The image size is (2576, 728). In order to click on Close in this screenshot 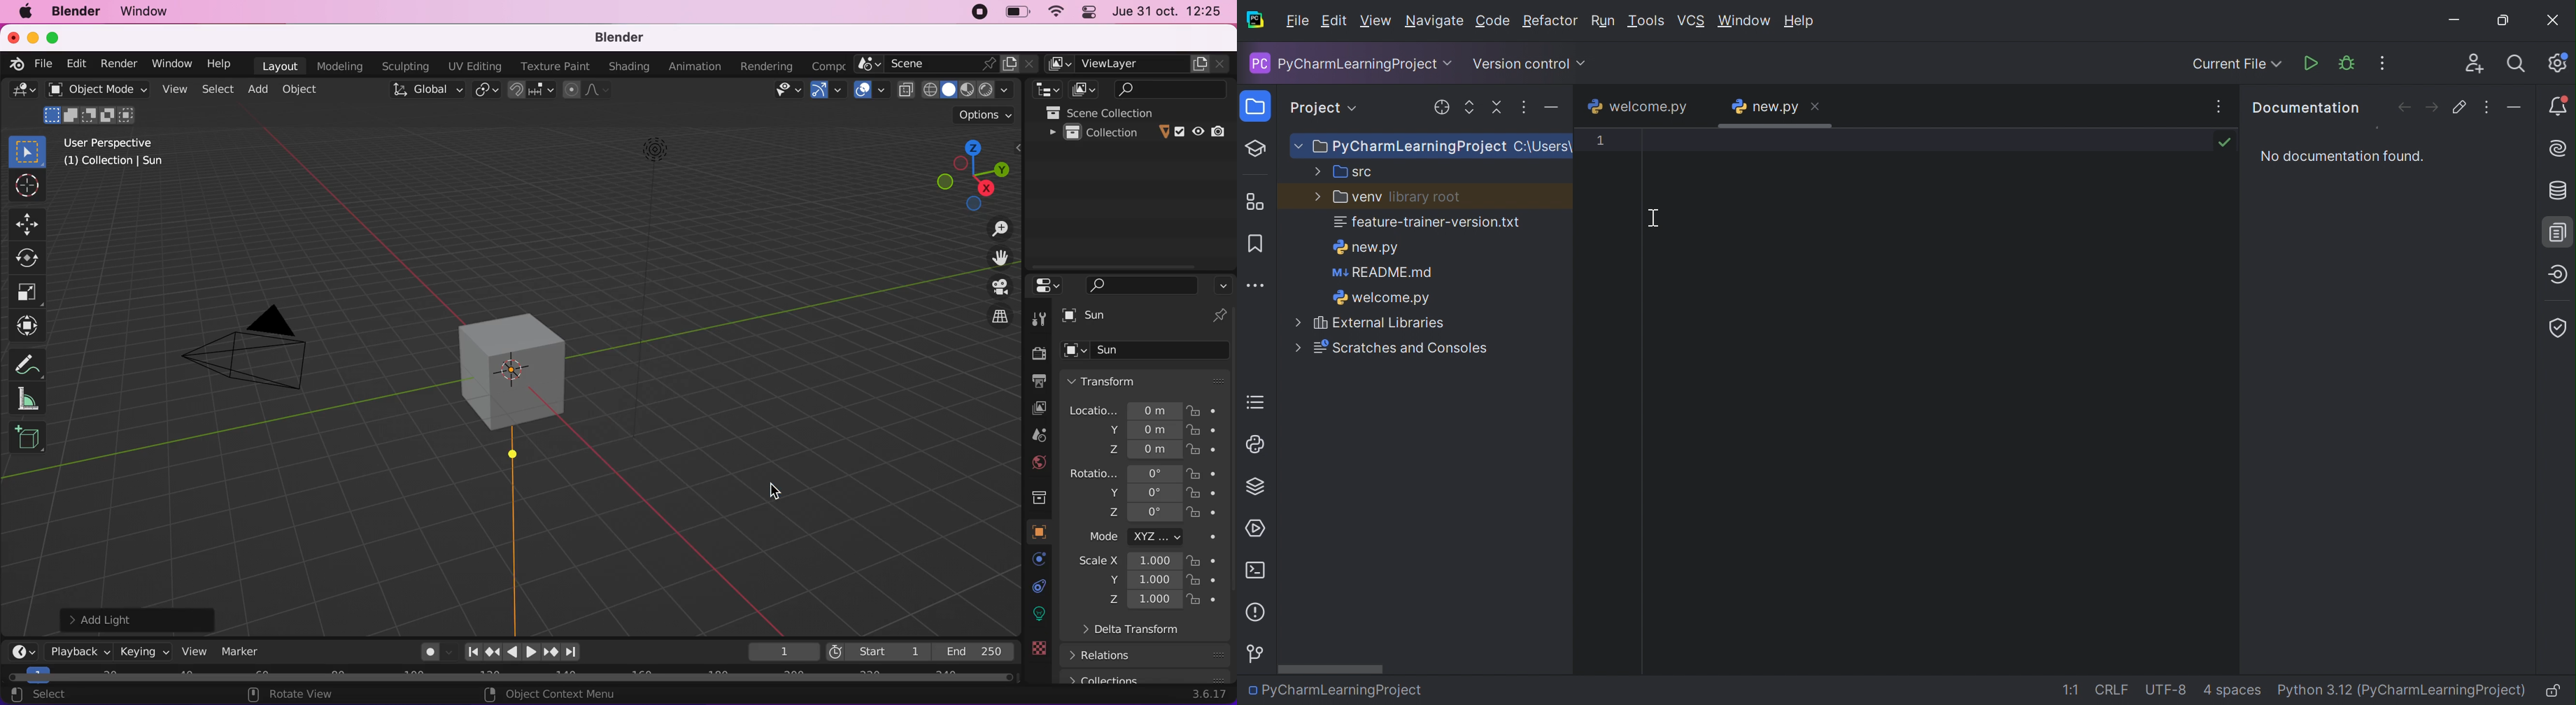, I will do `click(1817, 105)`.